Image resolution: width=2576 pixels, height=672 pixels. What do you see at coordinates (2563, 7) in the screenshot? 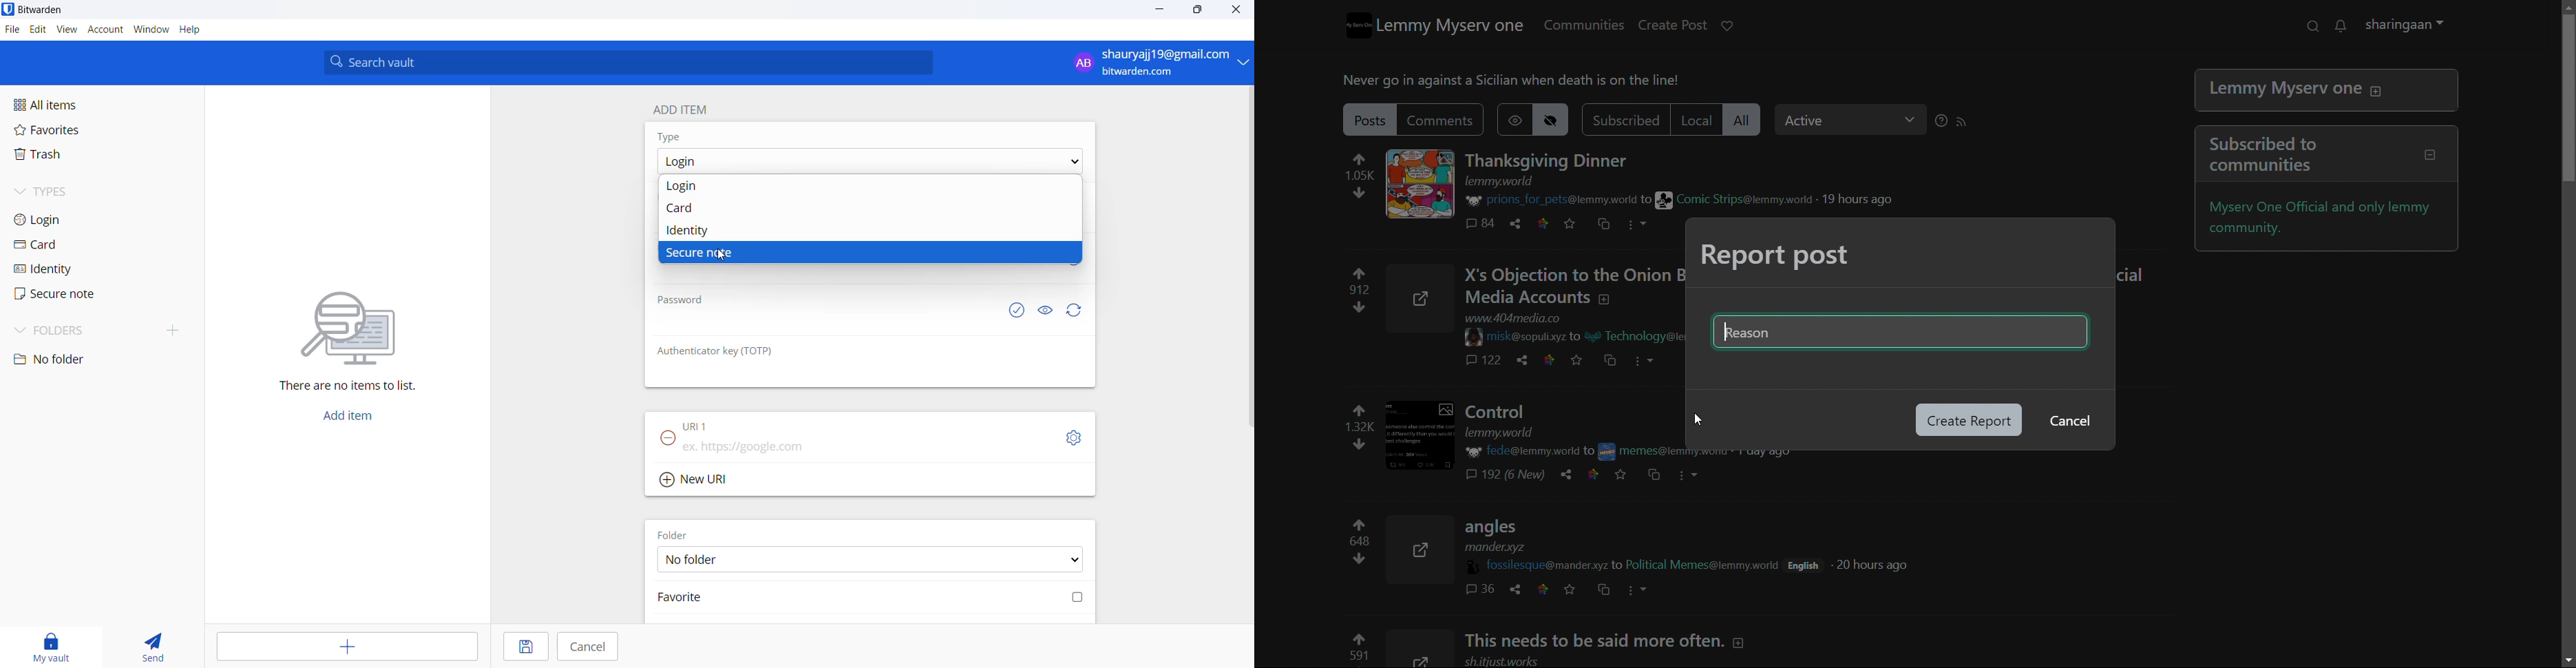
I see `Scroll arrow up` at bounding box center [2563, 7].